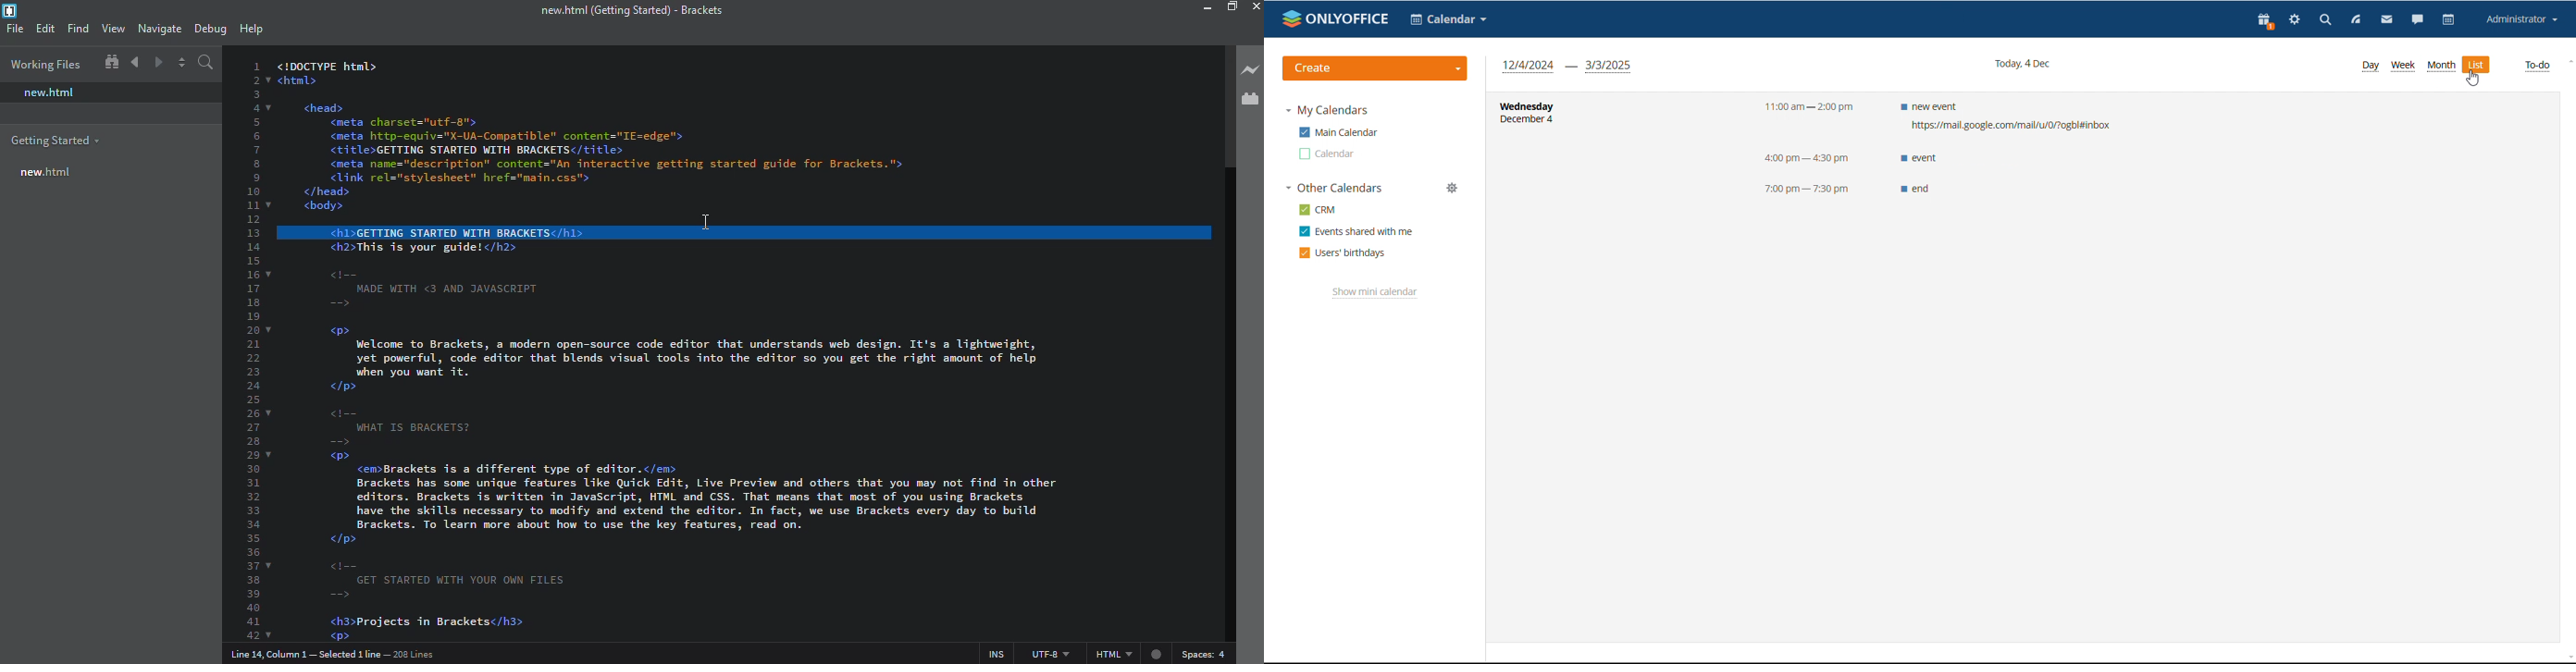 Image resolution: width=2576 pixels, height=672 pixels. Describe the element at coordinates (2006, 146) in the screenshot. I see `event description` at that location.